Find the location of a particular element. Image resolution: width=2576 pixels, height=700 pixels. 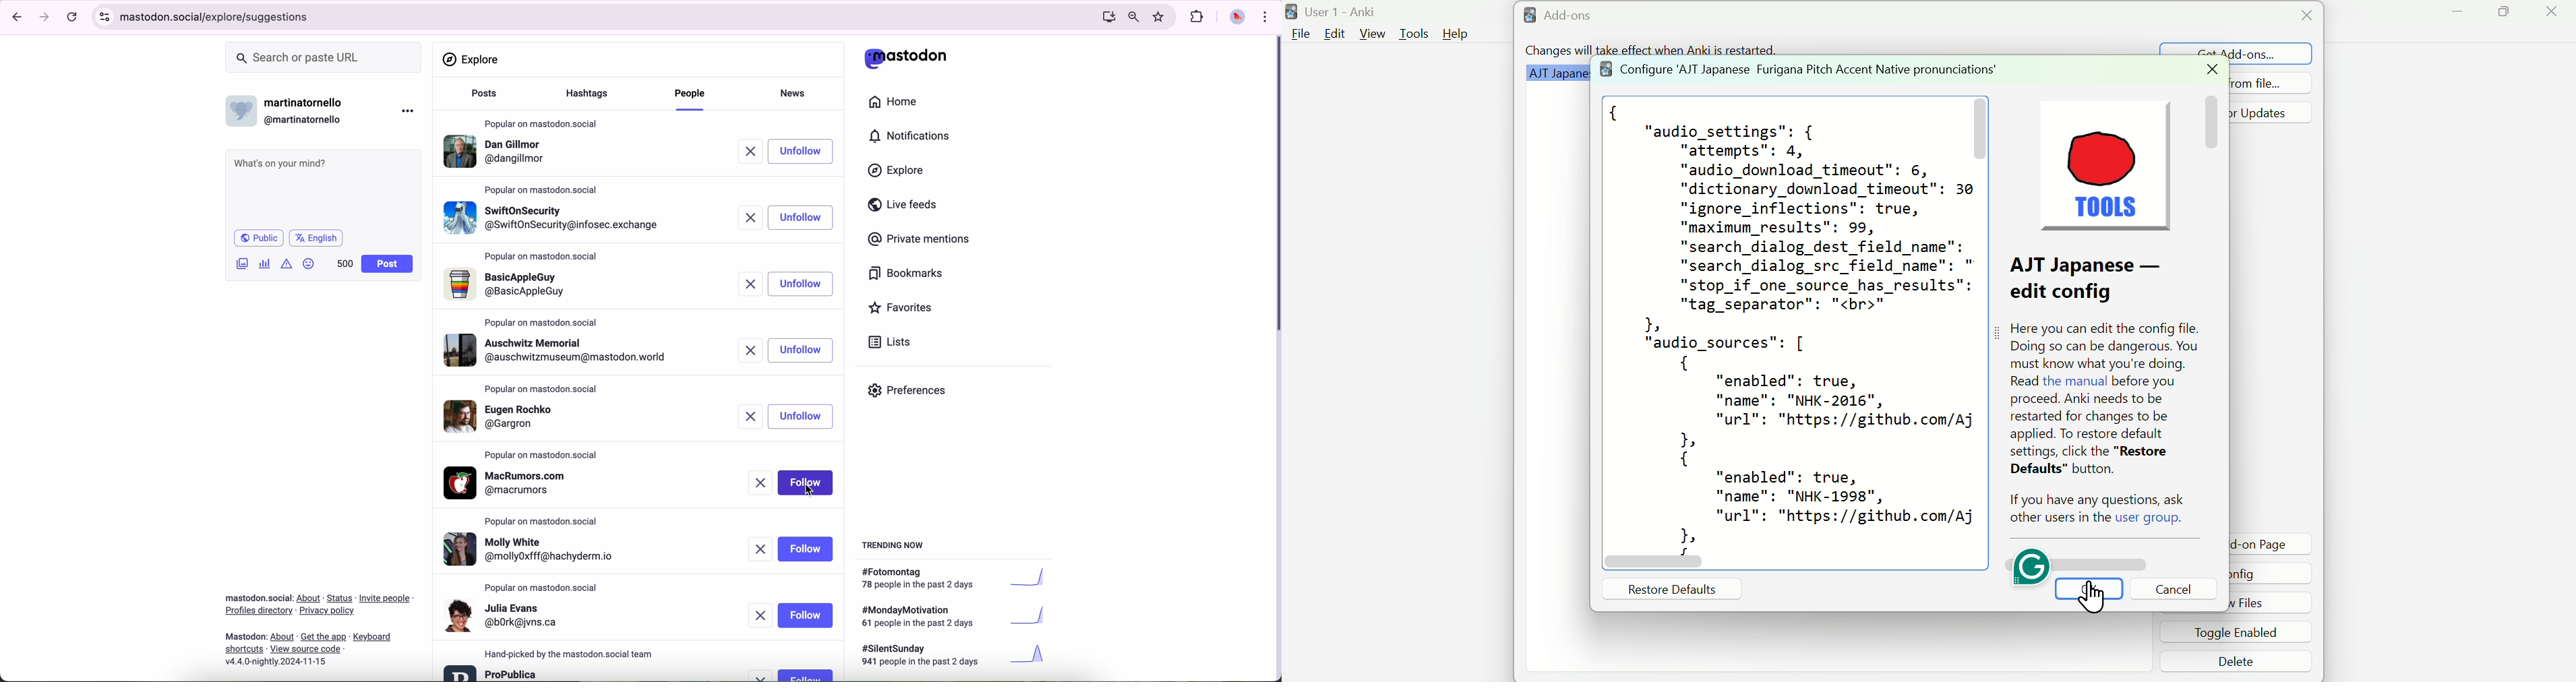

Grammarly is located at coordinates (2034, 566).